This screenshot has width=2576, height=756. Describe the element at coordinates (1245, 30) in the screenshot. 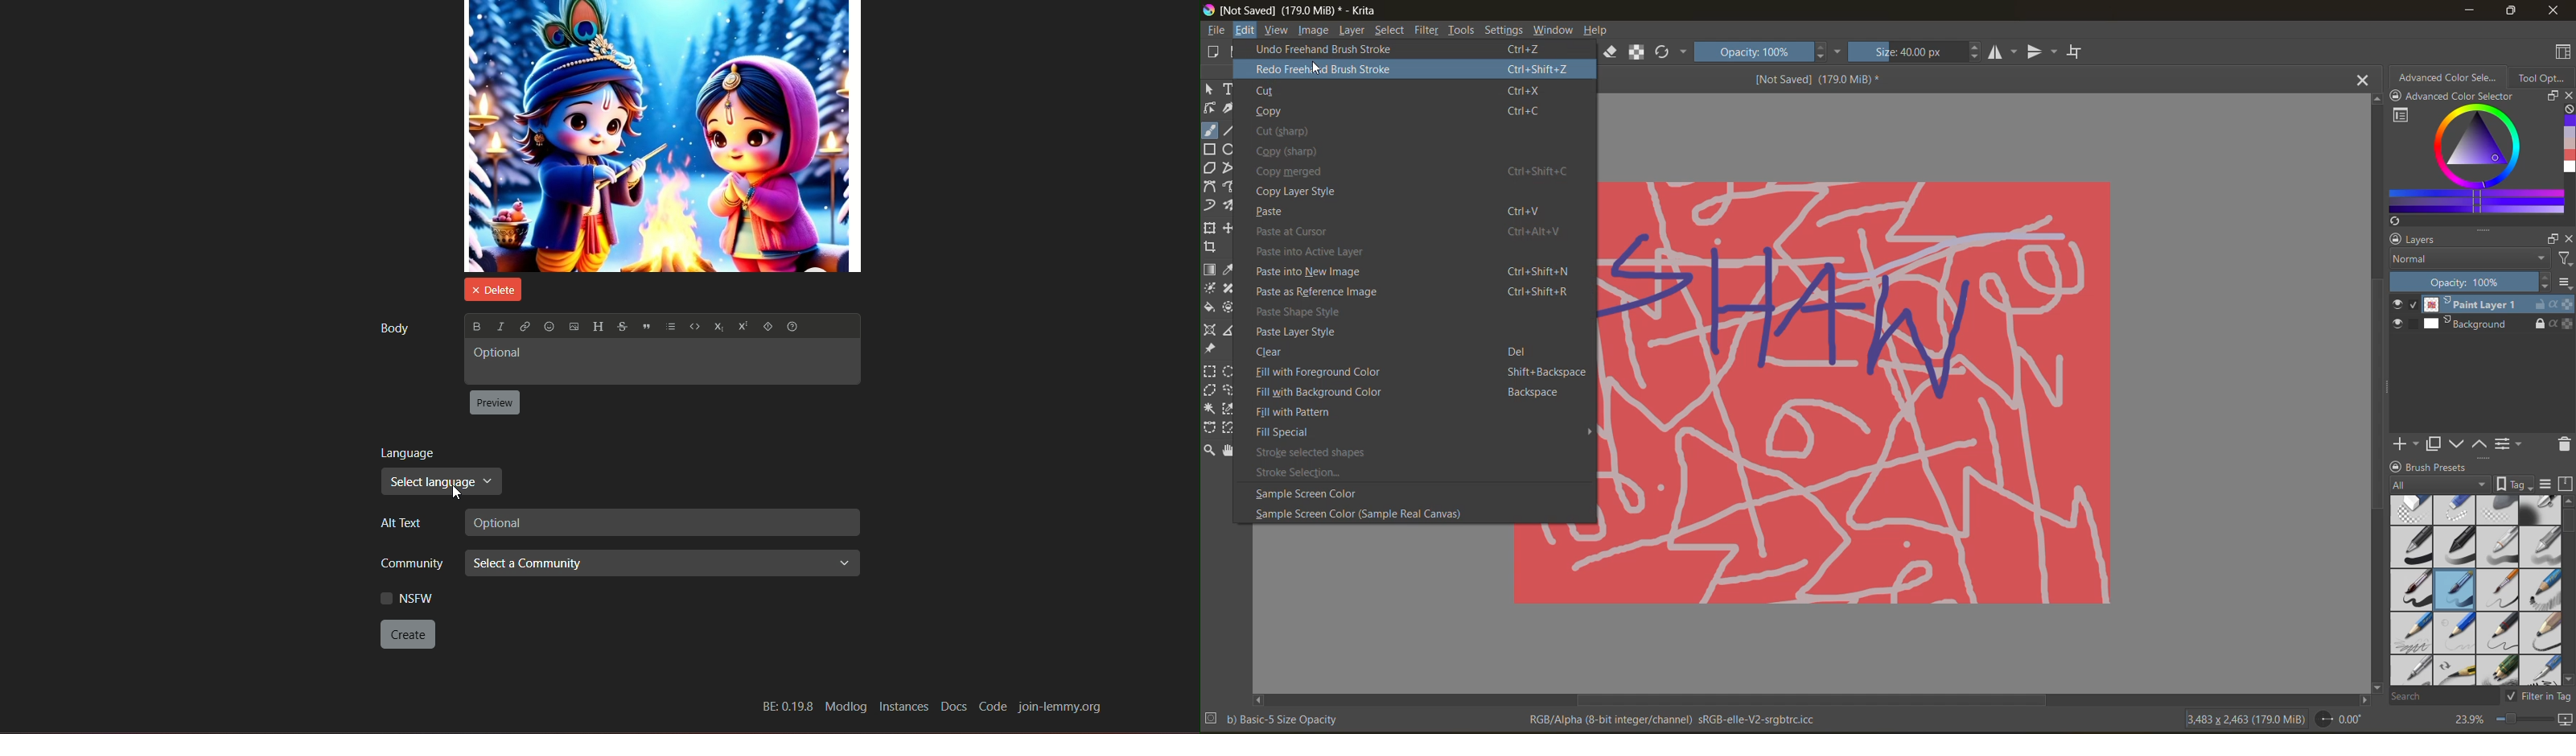

I see `edit` at that location.